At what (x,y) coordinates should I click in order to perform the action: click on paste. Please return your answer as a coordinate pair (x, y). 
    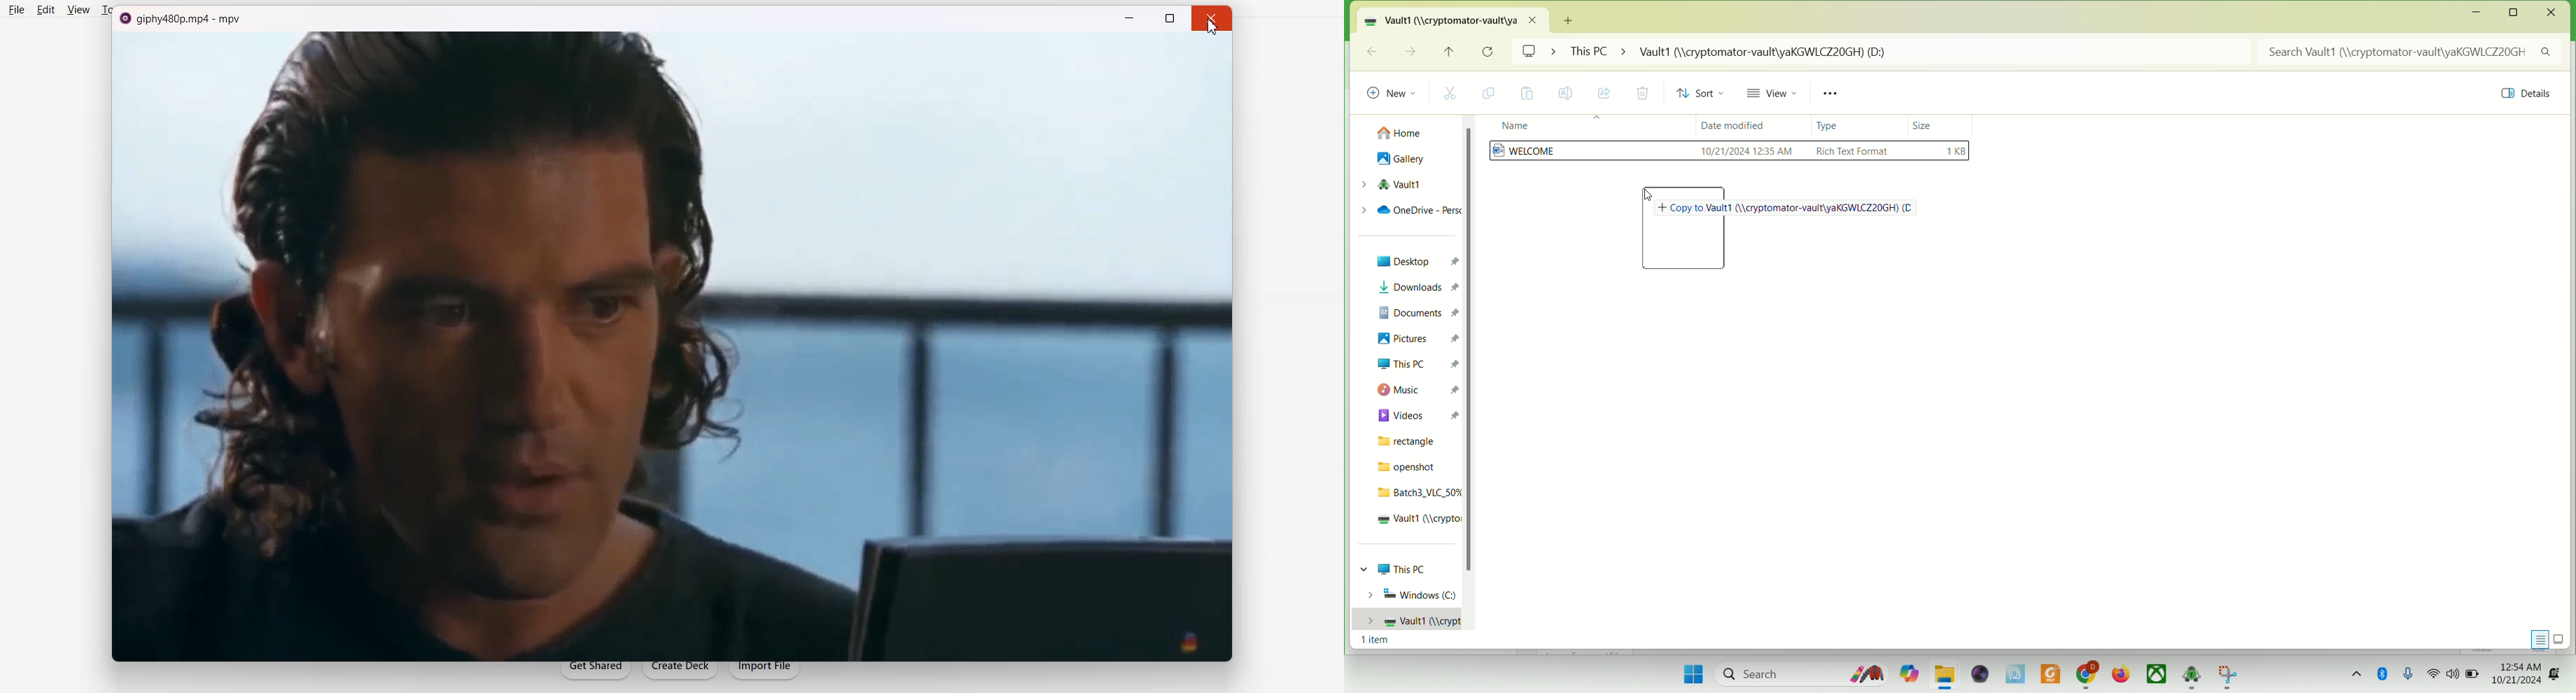
    Looking at the image, I should click on (1528, 94).